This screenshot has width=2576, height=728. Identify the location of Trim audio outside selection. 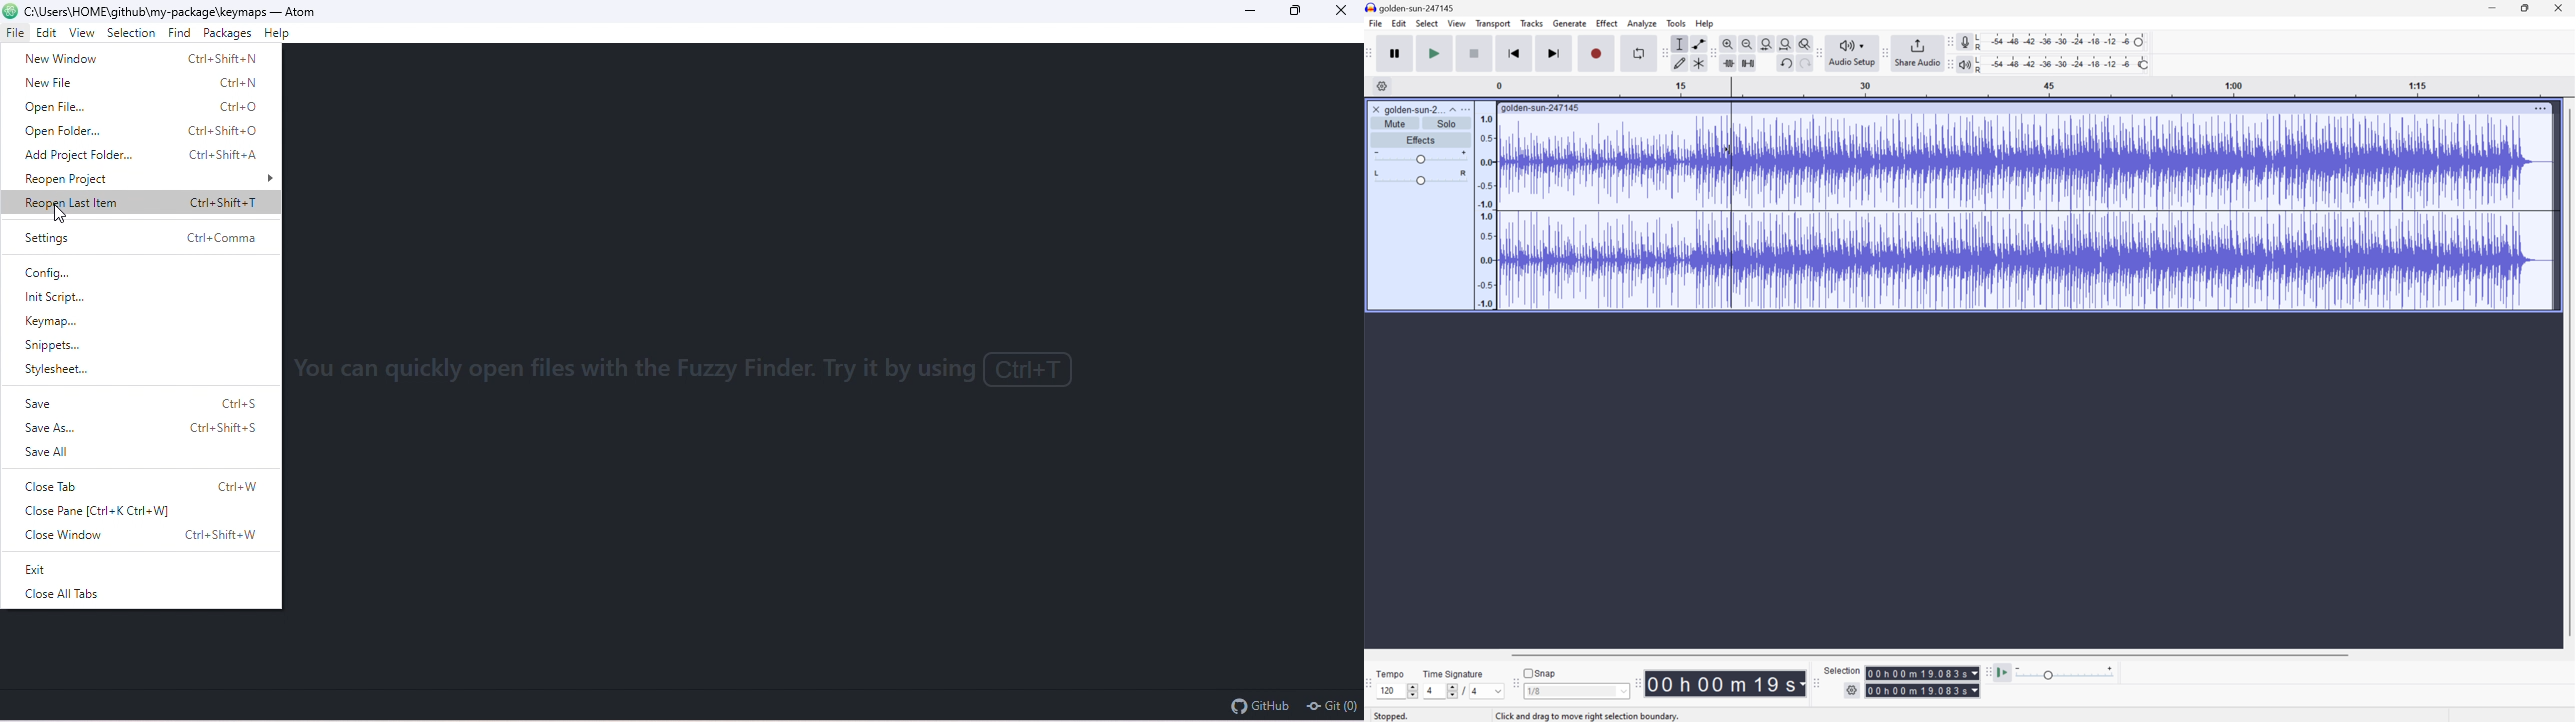
(1727, 63).